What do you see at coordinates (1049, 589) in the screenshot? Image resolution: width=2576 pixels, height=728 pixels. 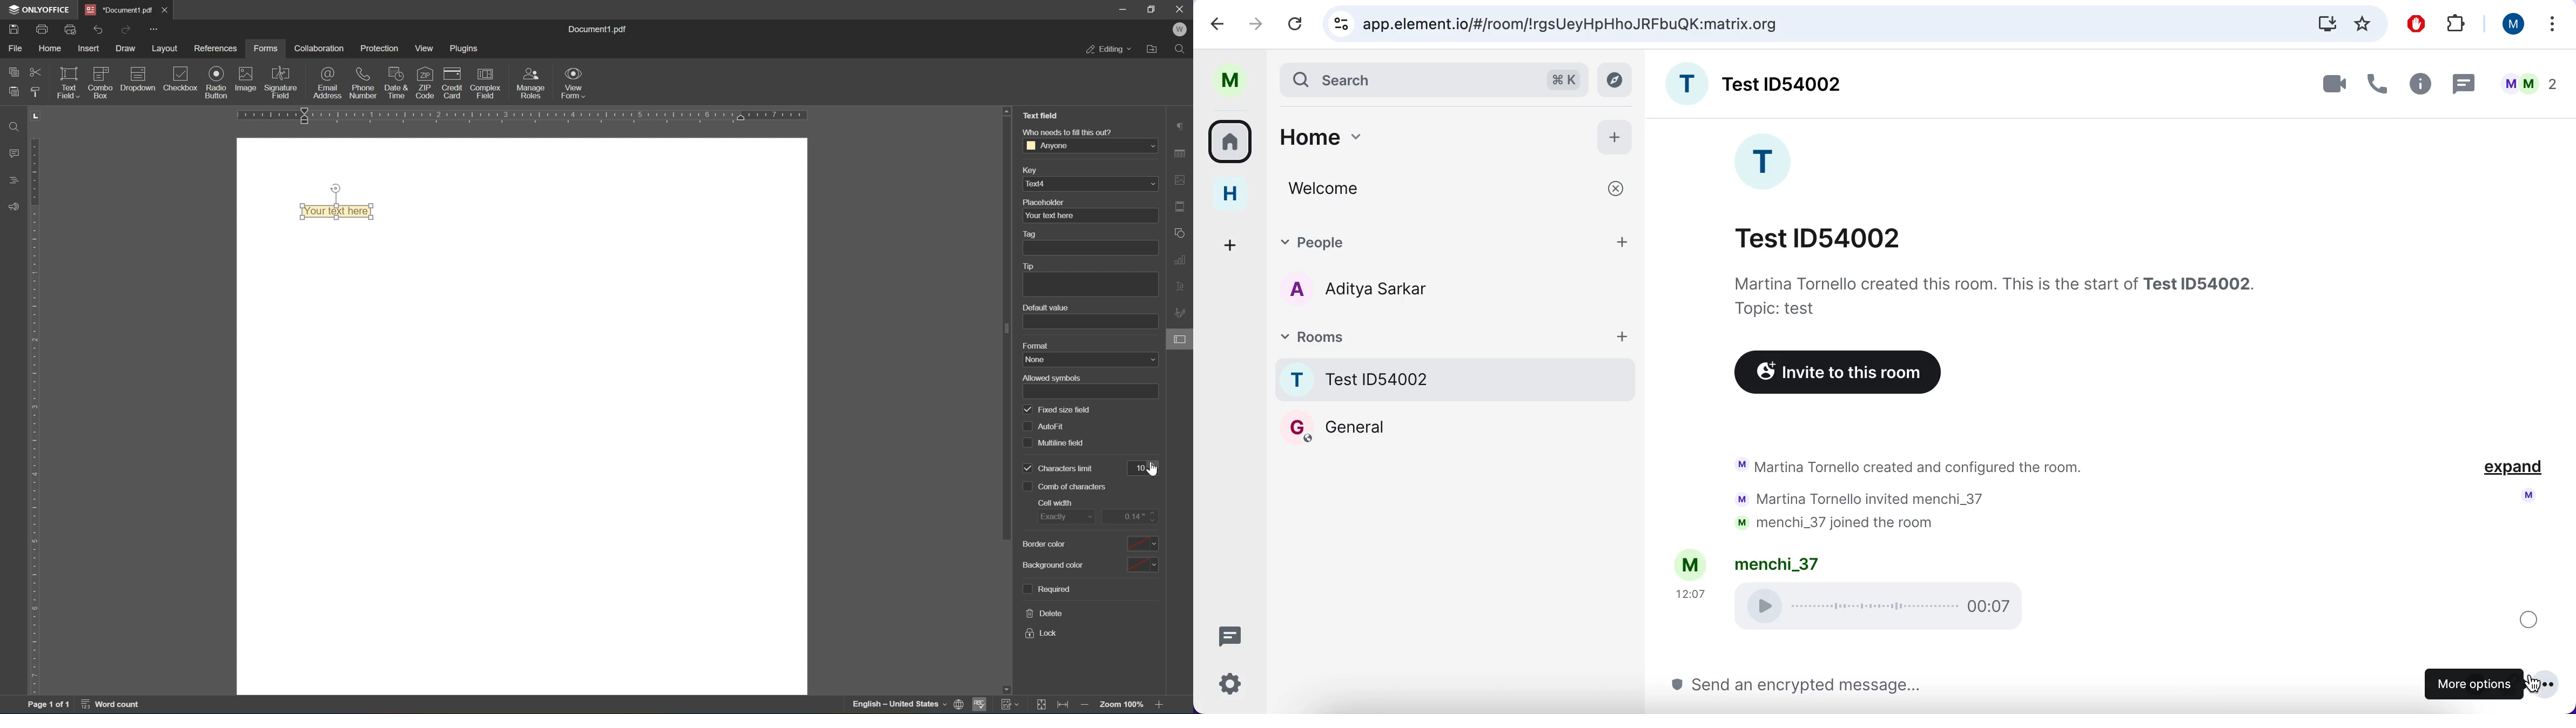 I see `required` at bounding box center [1049, 589].